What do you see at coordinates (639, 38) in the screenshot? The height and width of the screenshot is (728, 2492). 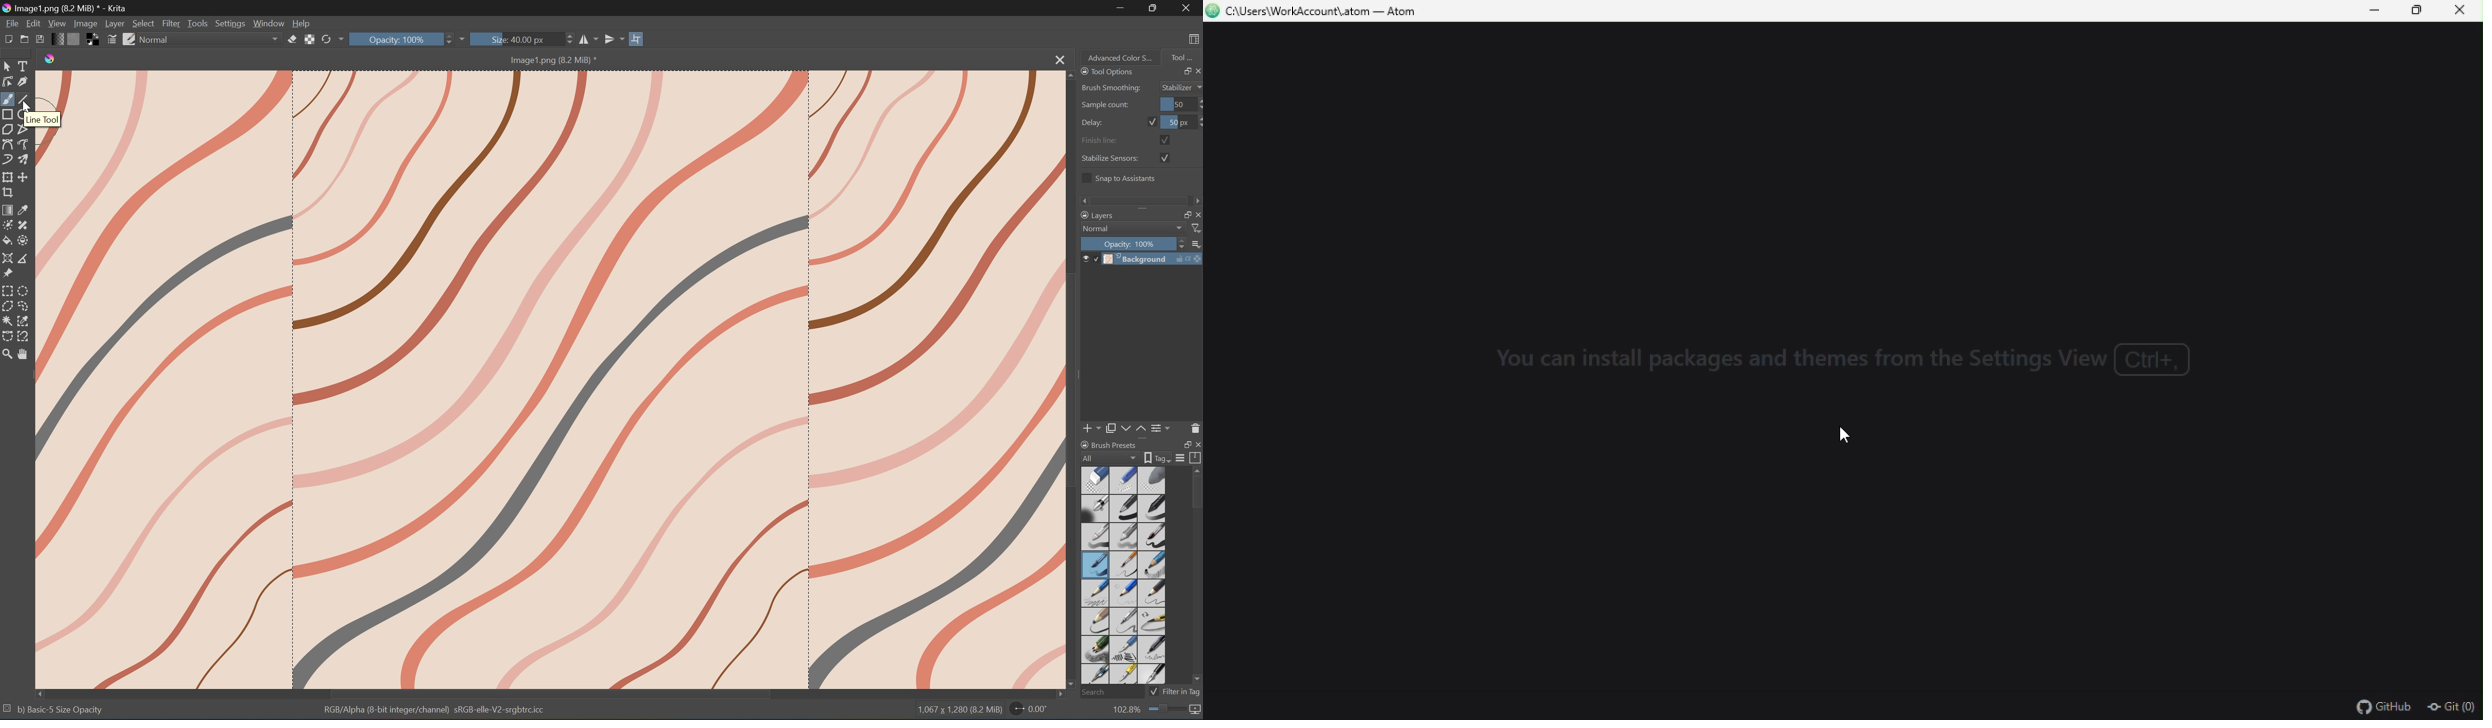 I see `Wrap Around` at bounding box center [639, 38].